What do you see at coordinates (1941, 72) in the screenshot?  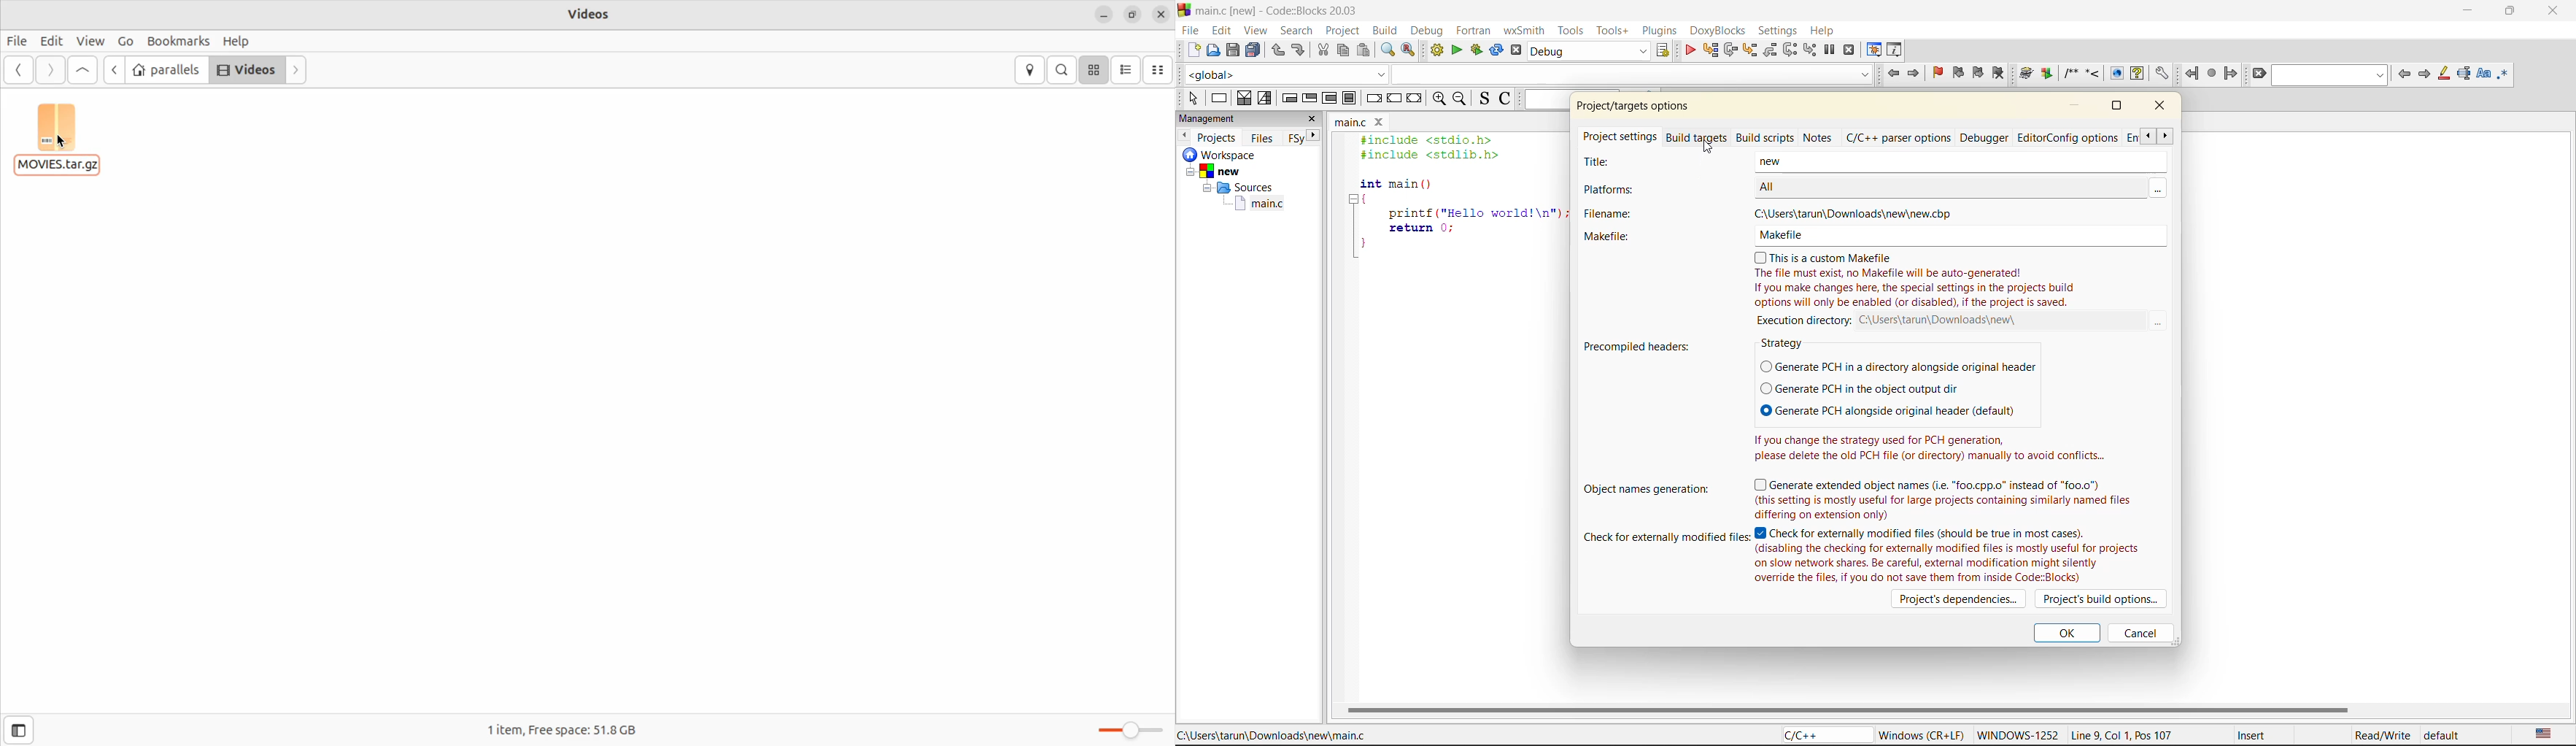 I see `toggle bookmark` at bounding box center [1941, 72].